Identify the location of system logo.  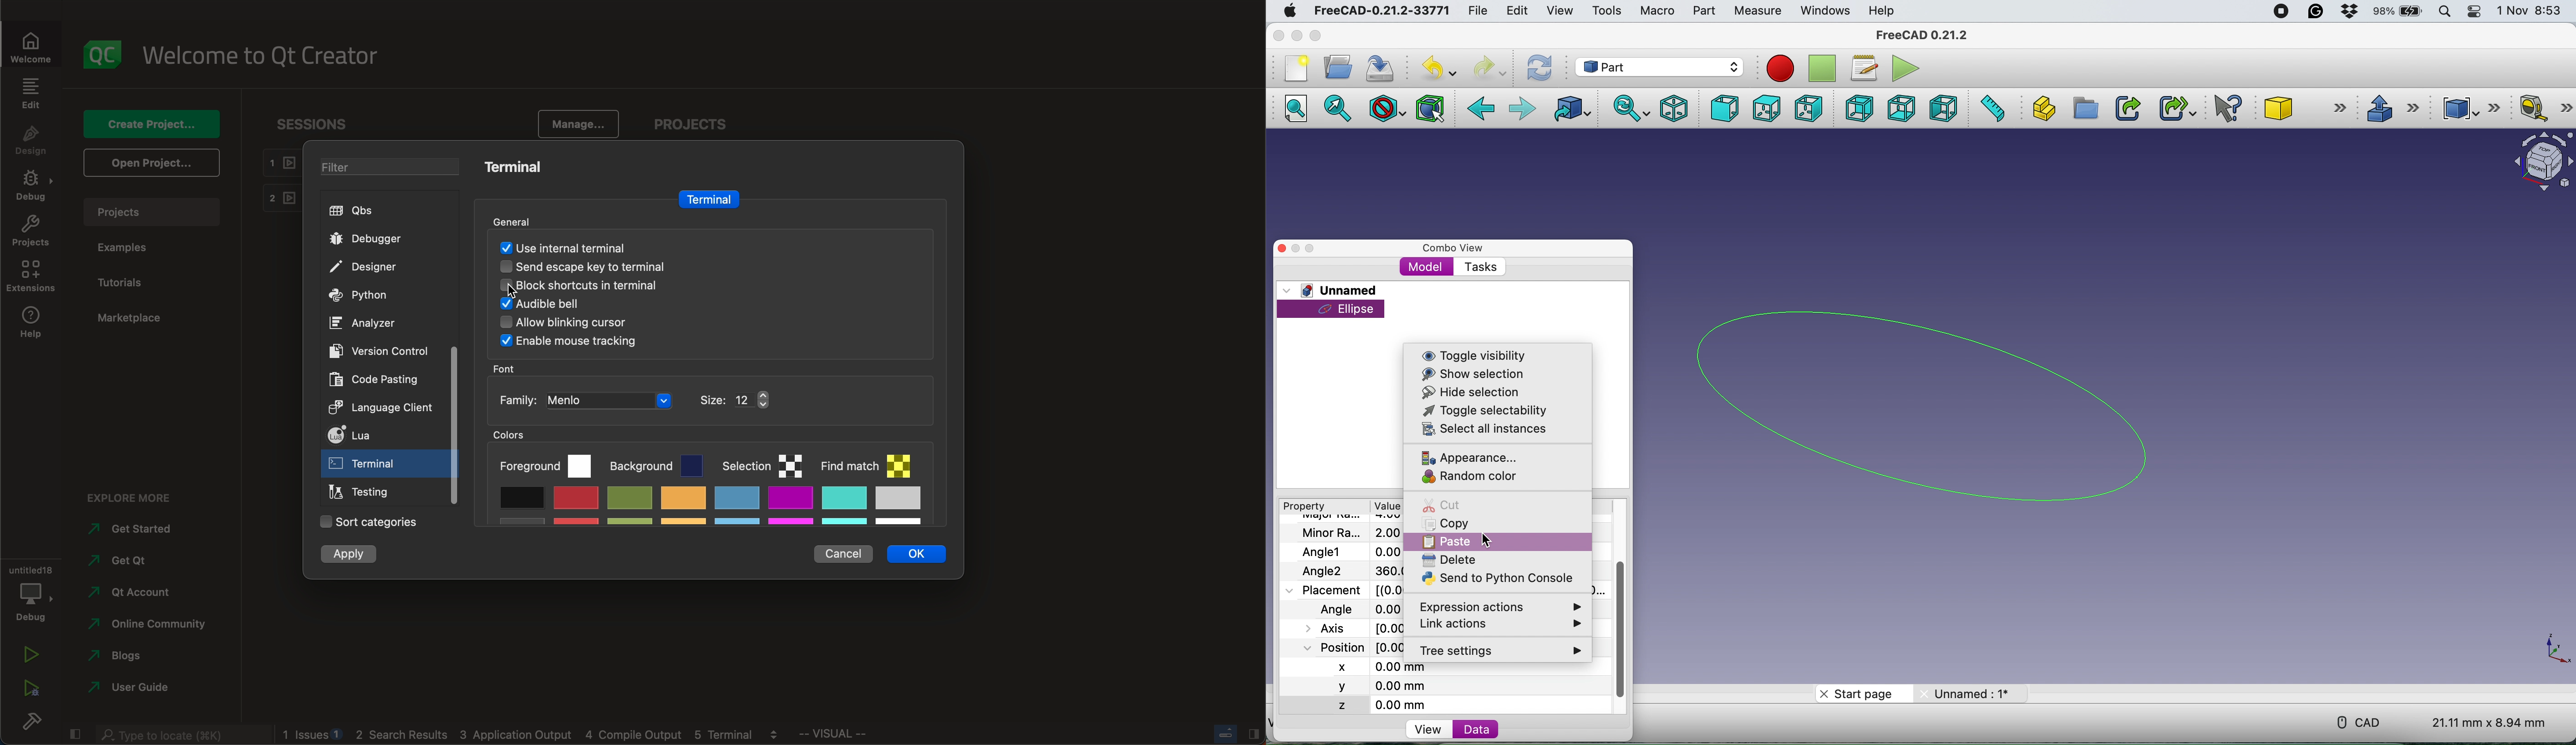
(1291, 11).